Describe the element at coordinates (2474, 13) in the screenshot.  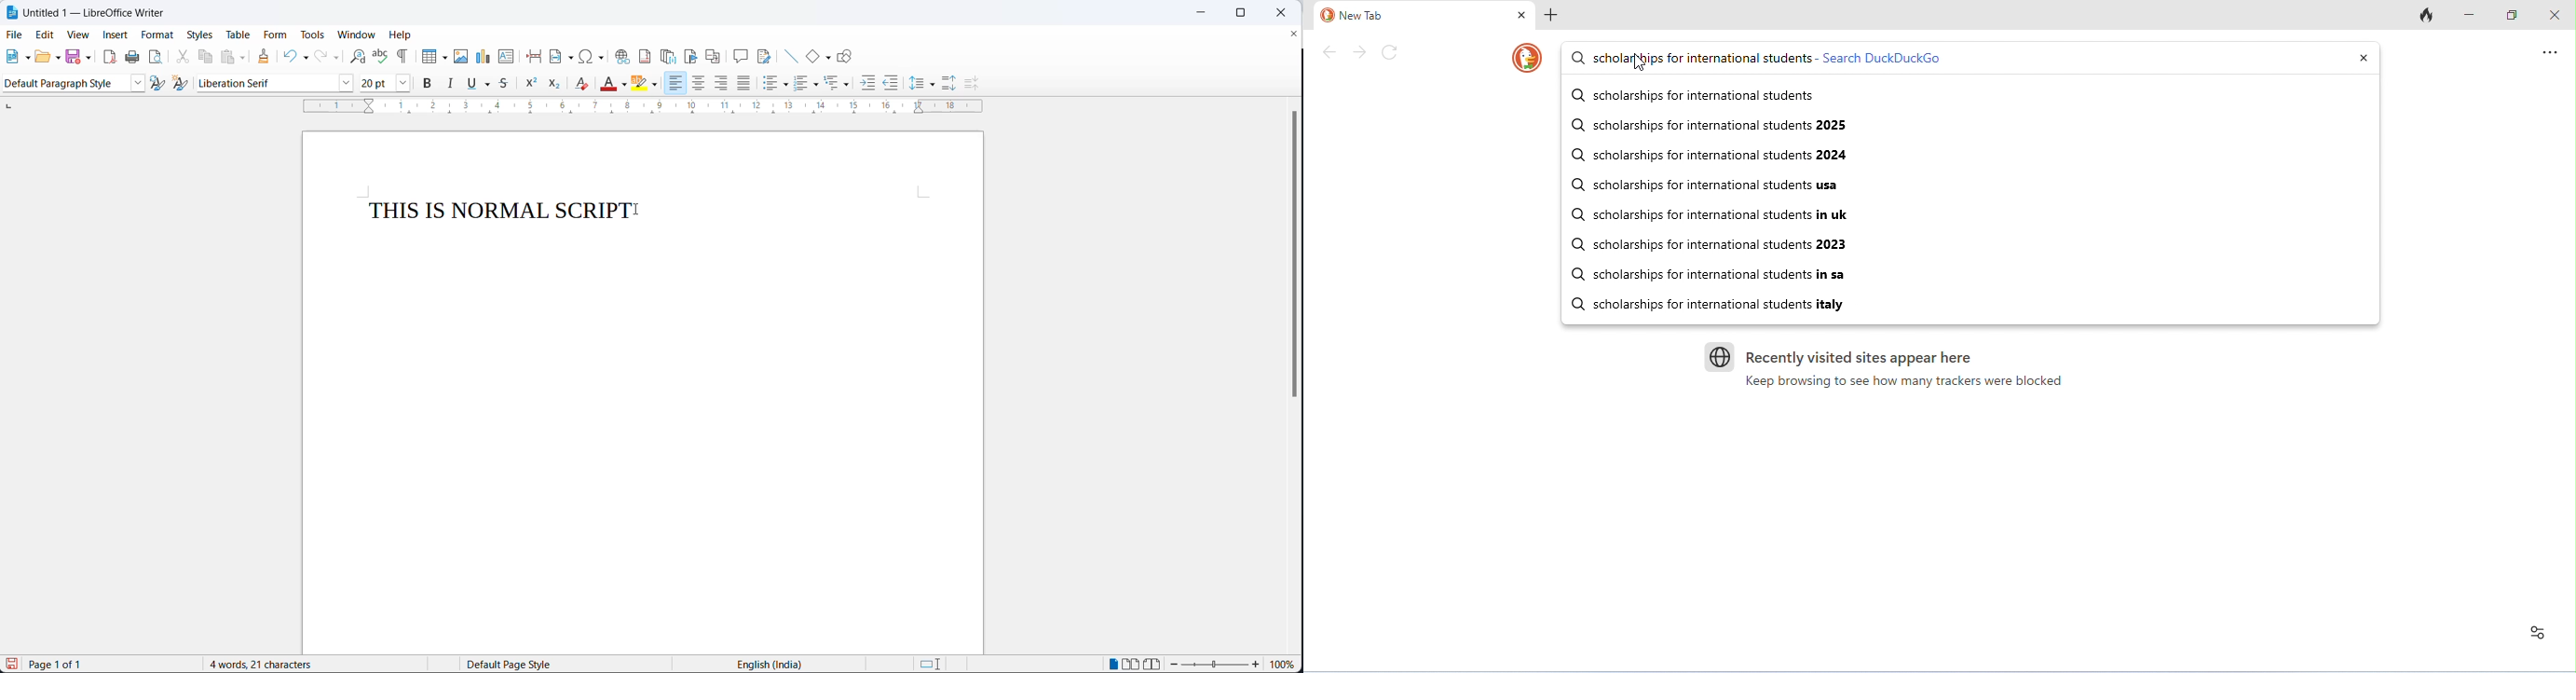
I see `minimize` at that location.